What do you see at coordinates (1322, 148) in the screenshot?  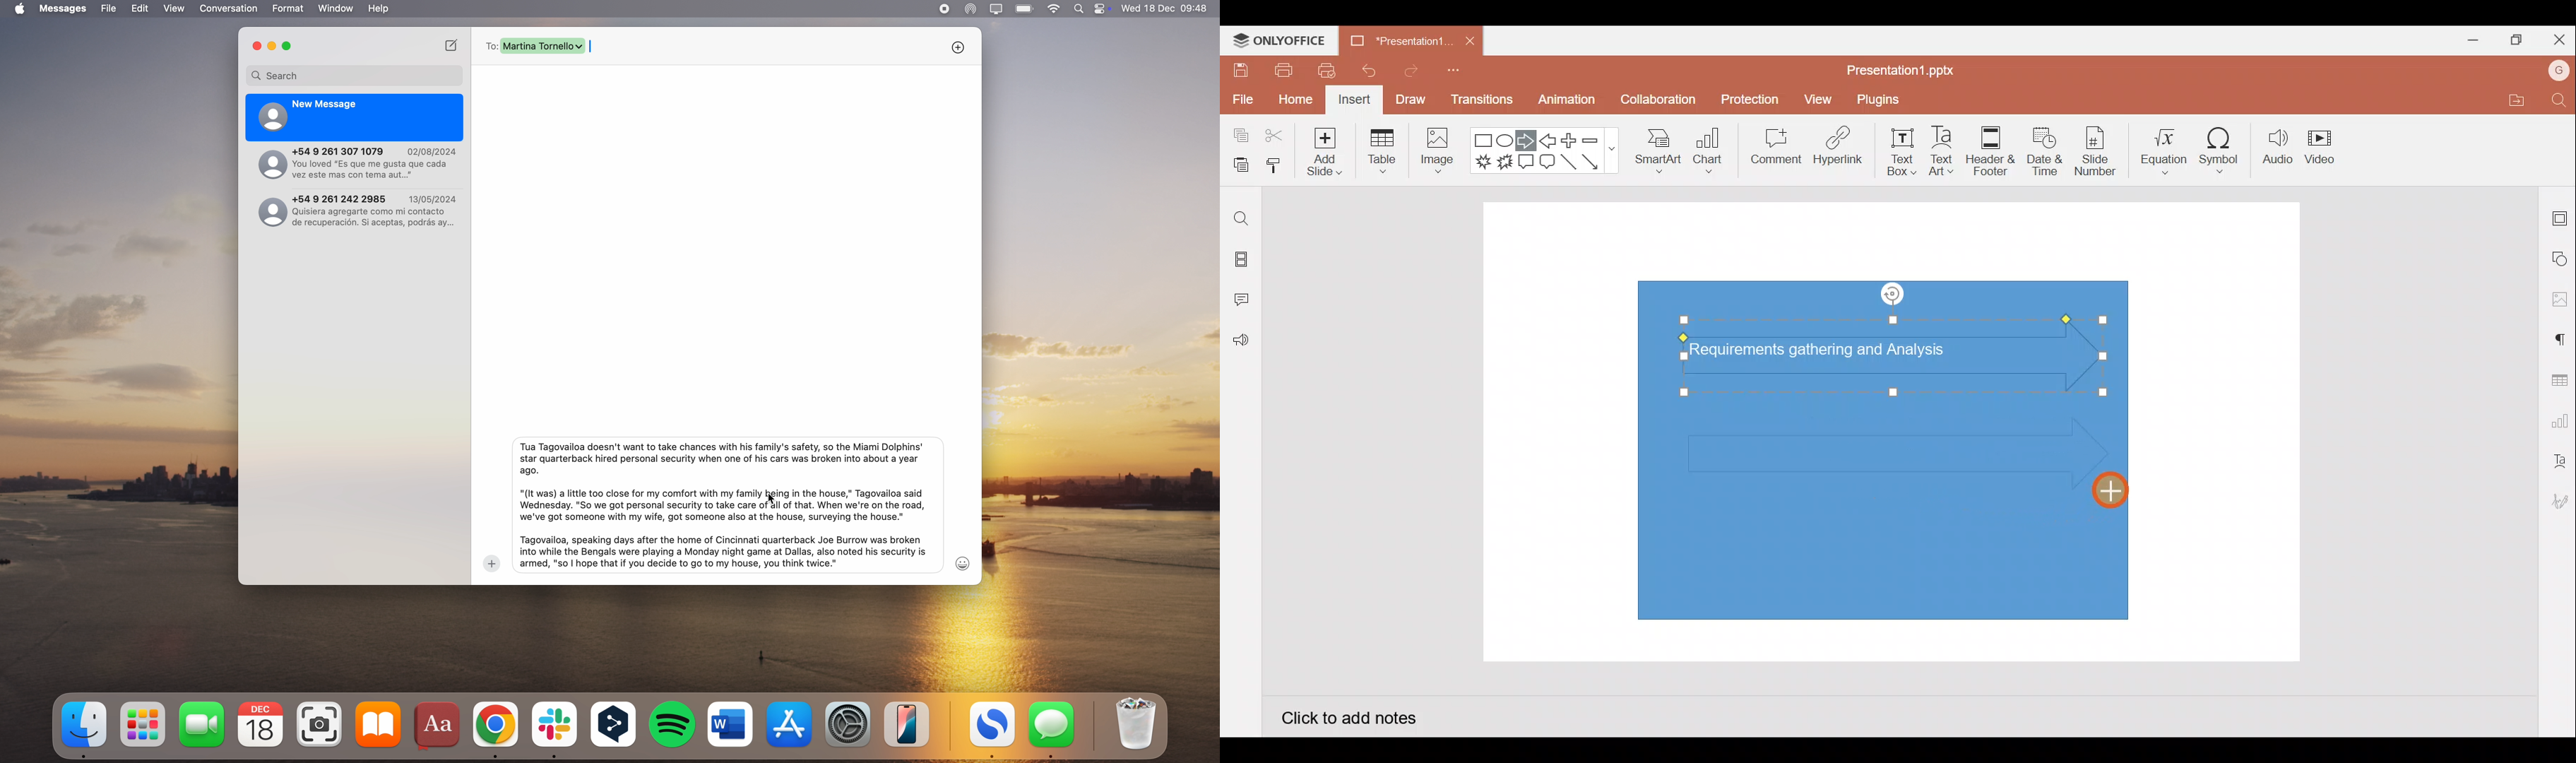 I see `Add slide` at bounding box center [1322, 148].